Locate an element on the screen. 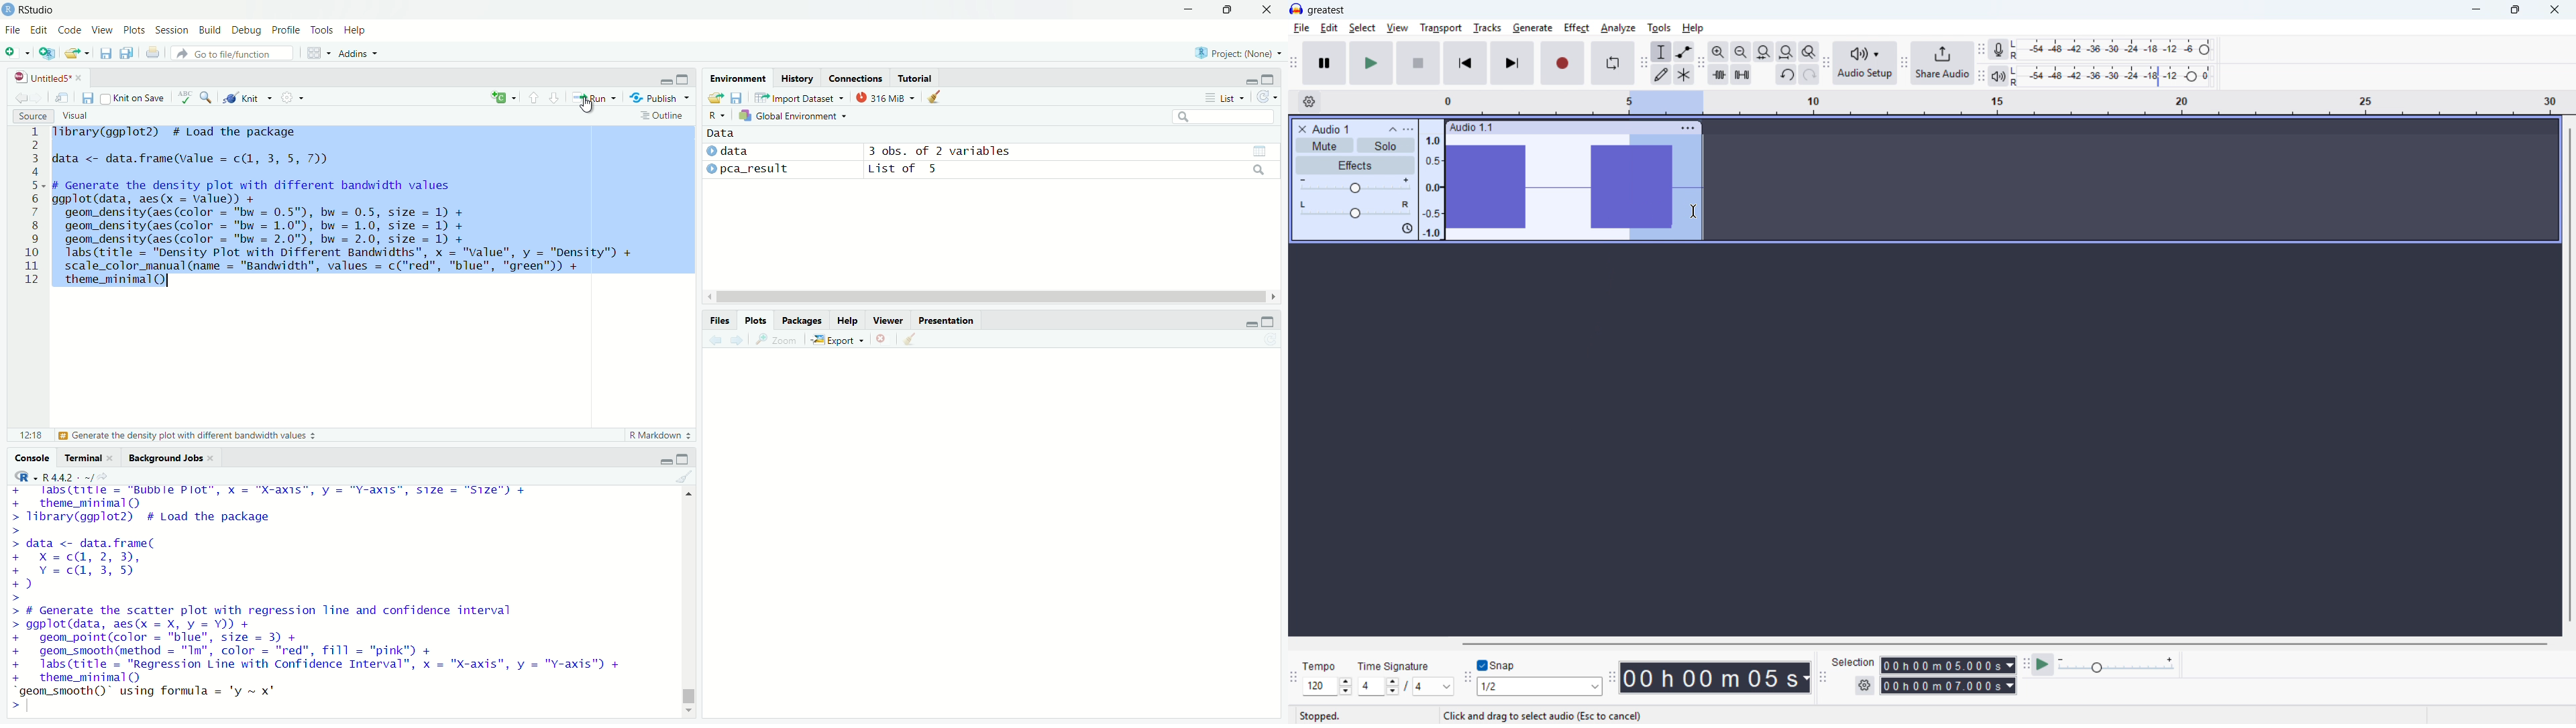 The width and height of the screenshot is (2576, 728). Go to file/function is located at coordinates (232, 54).